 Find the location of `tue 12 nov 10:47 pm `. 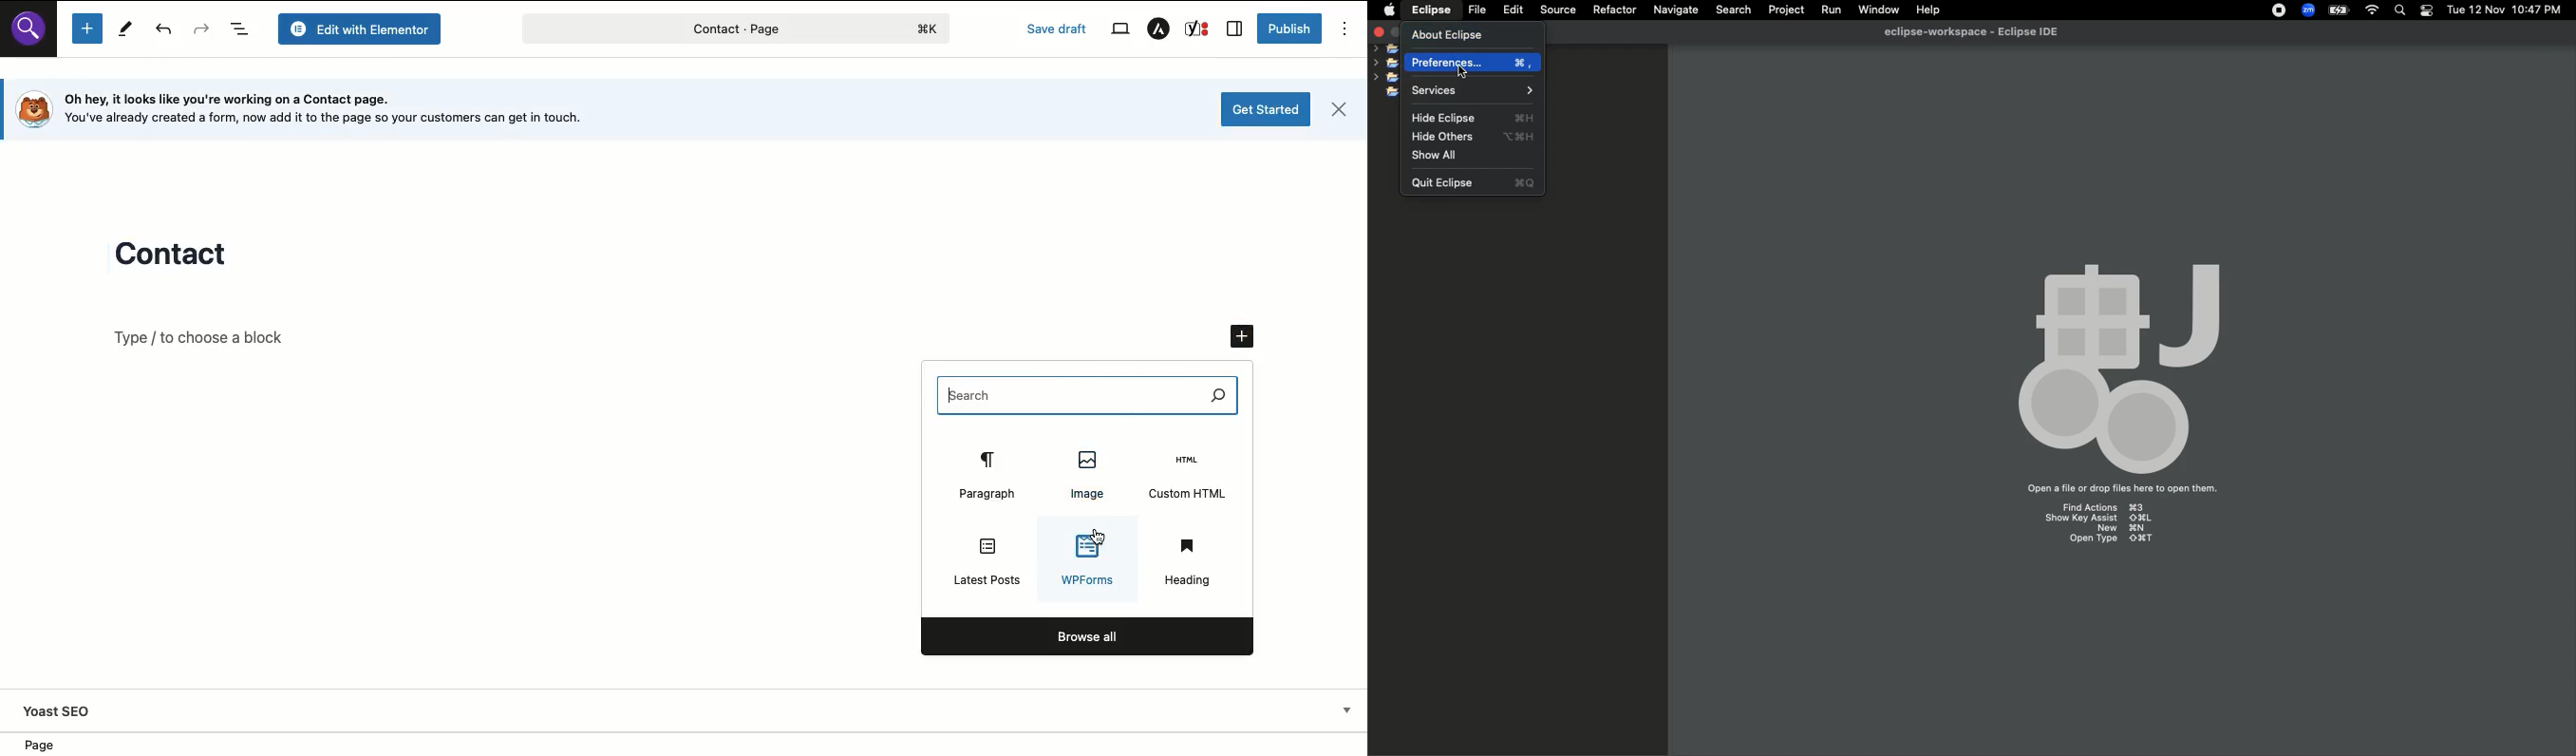

tue 12 nov 10:47 pm  is located at coordinates (2504, 8).